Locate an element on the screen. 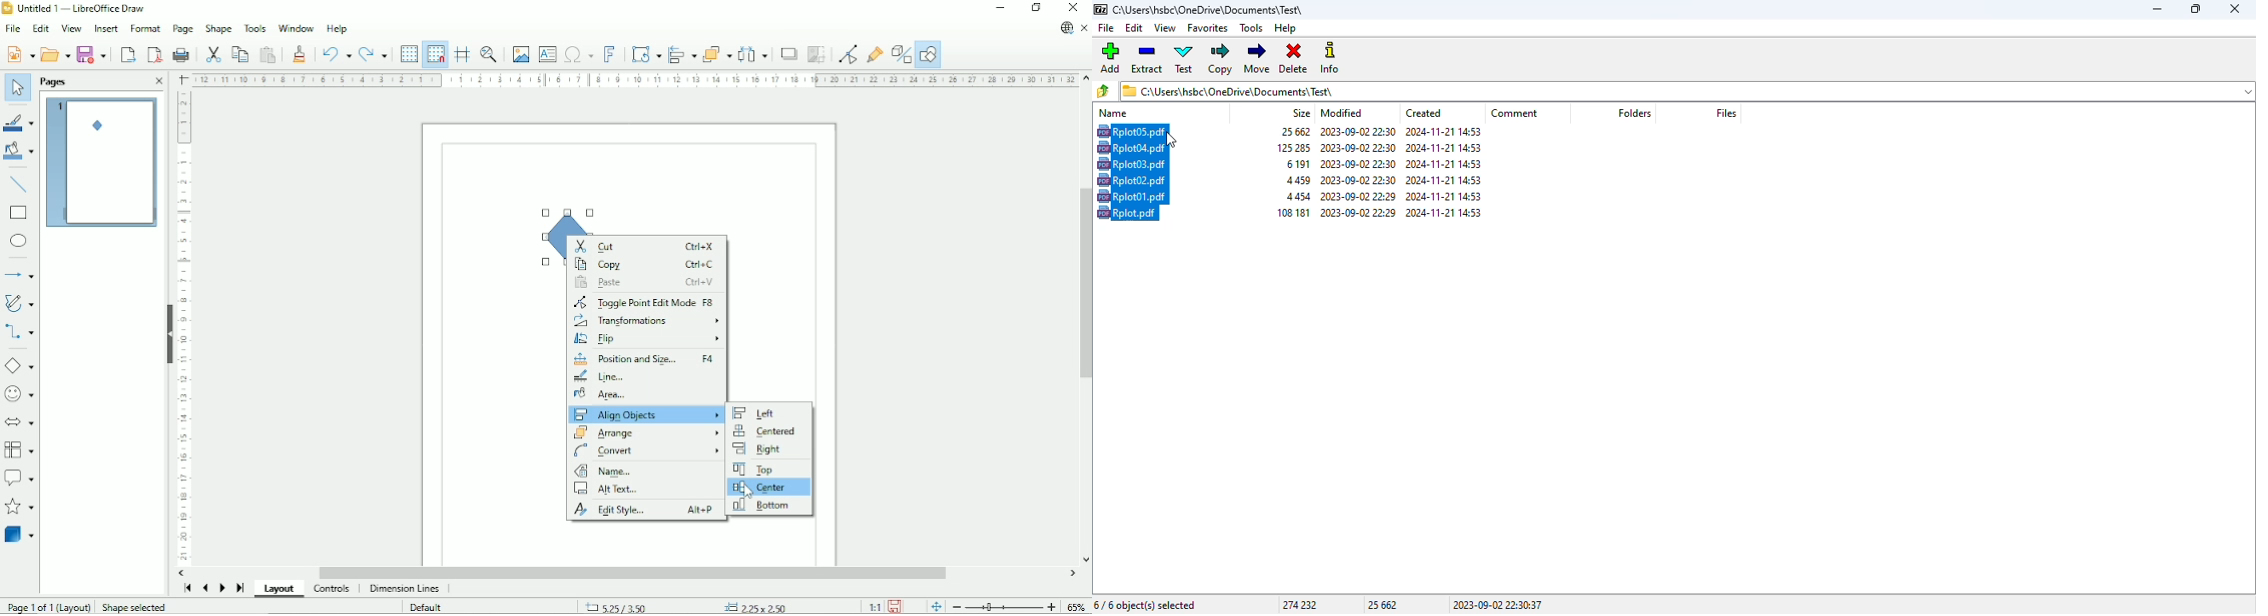 The width and height of the screenshot is (2268, 616). 25 662 is located at coordinates (1384, 605).